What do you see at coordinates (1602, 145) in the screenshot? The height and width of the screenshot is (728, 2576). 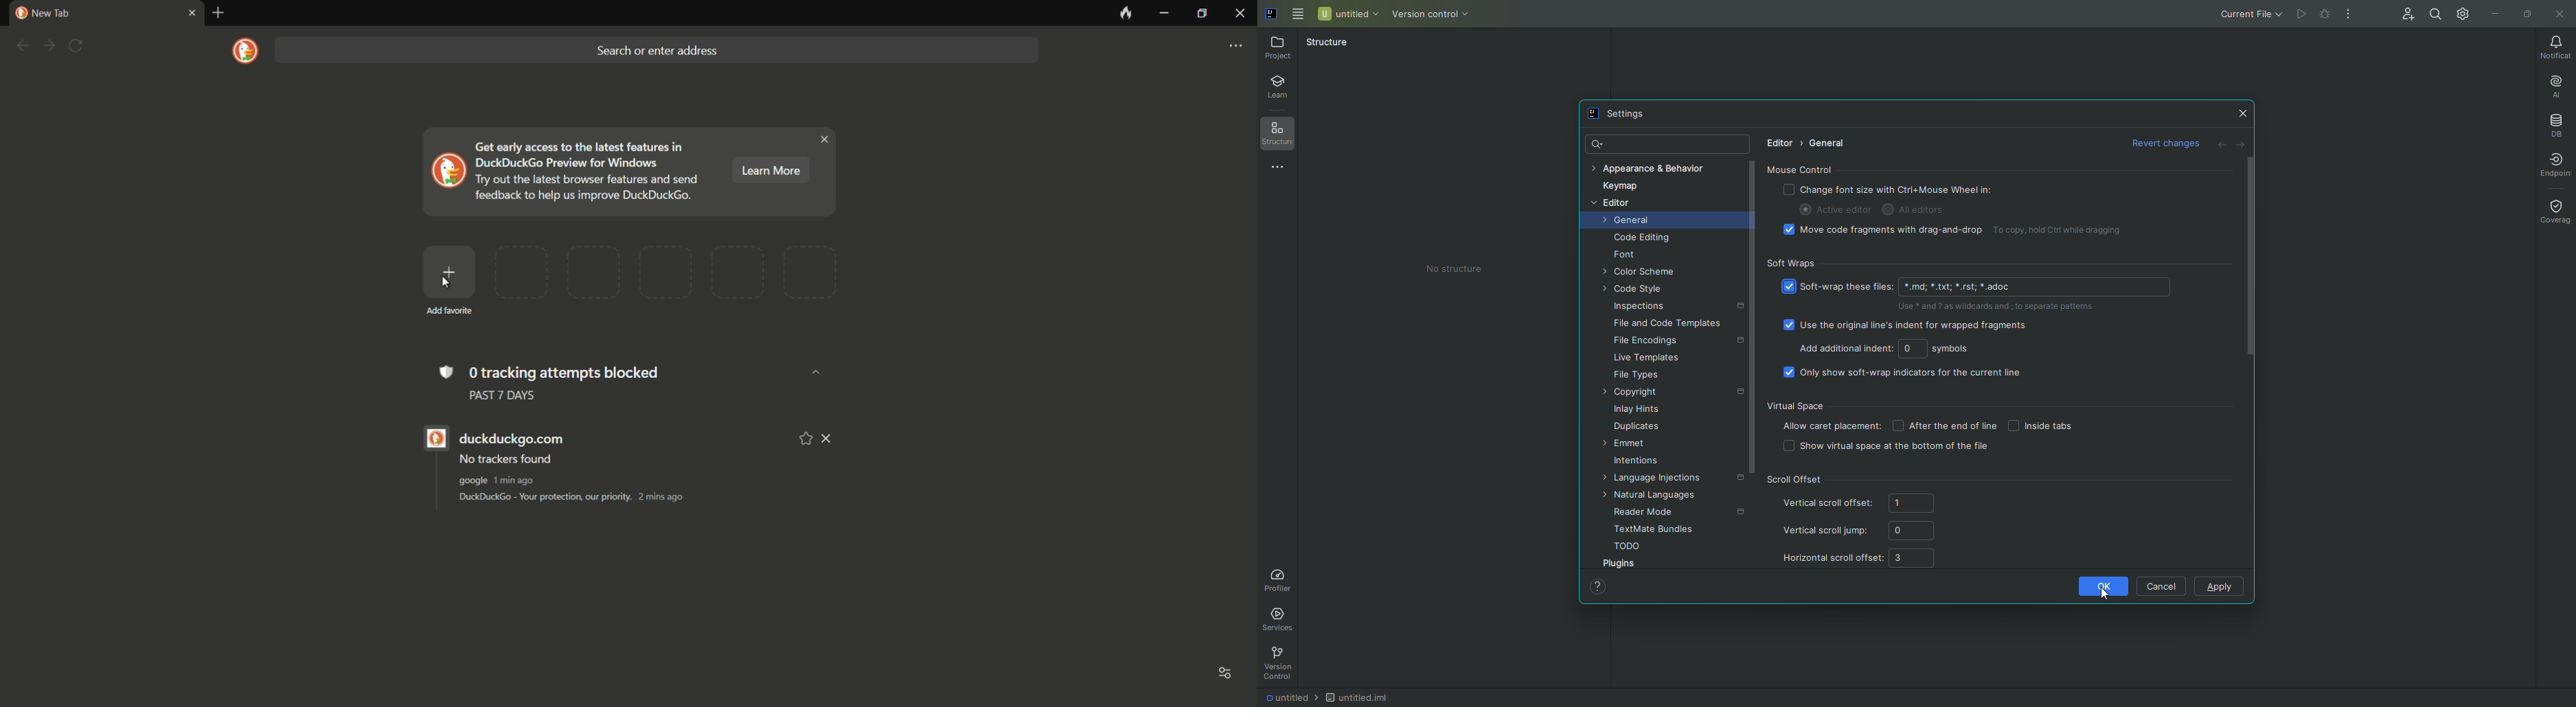 I see `Search` at bounding box center [1602, 145].